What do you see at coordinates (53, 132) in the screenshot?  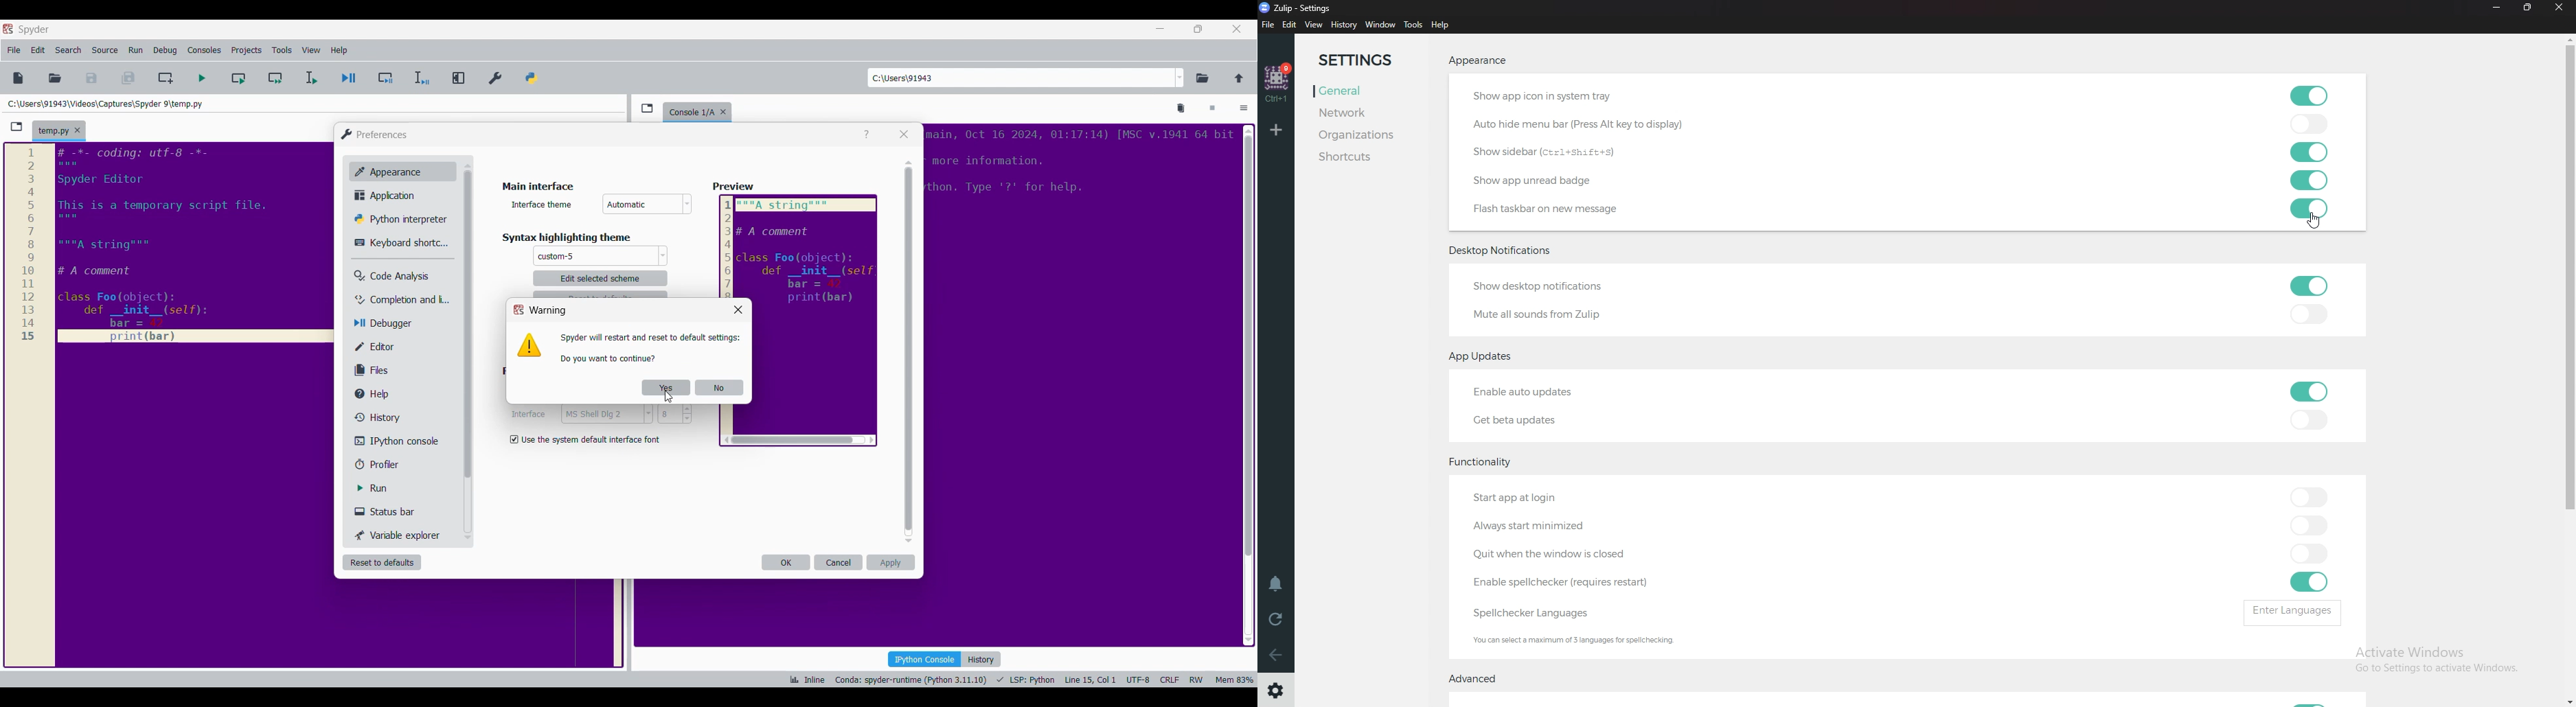 I see `Current tab` at bounding box center [53, 132].